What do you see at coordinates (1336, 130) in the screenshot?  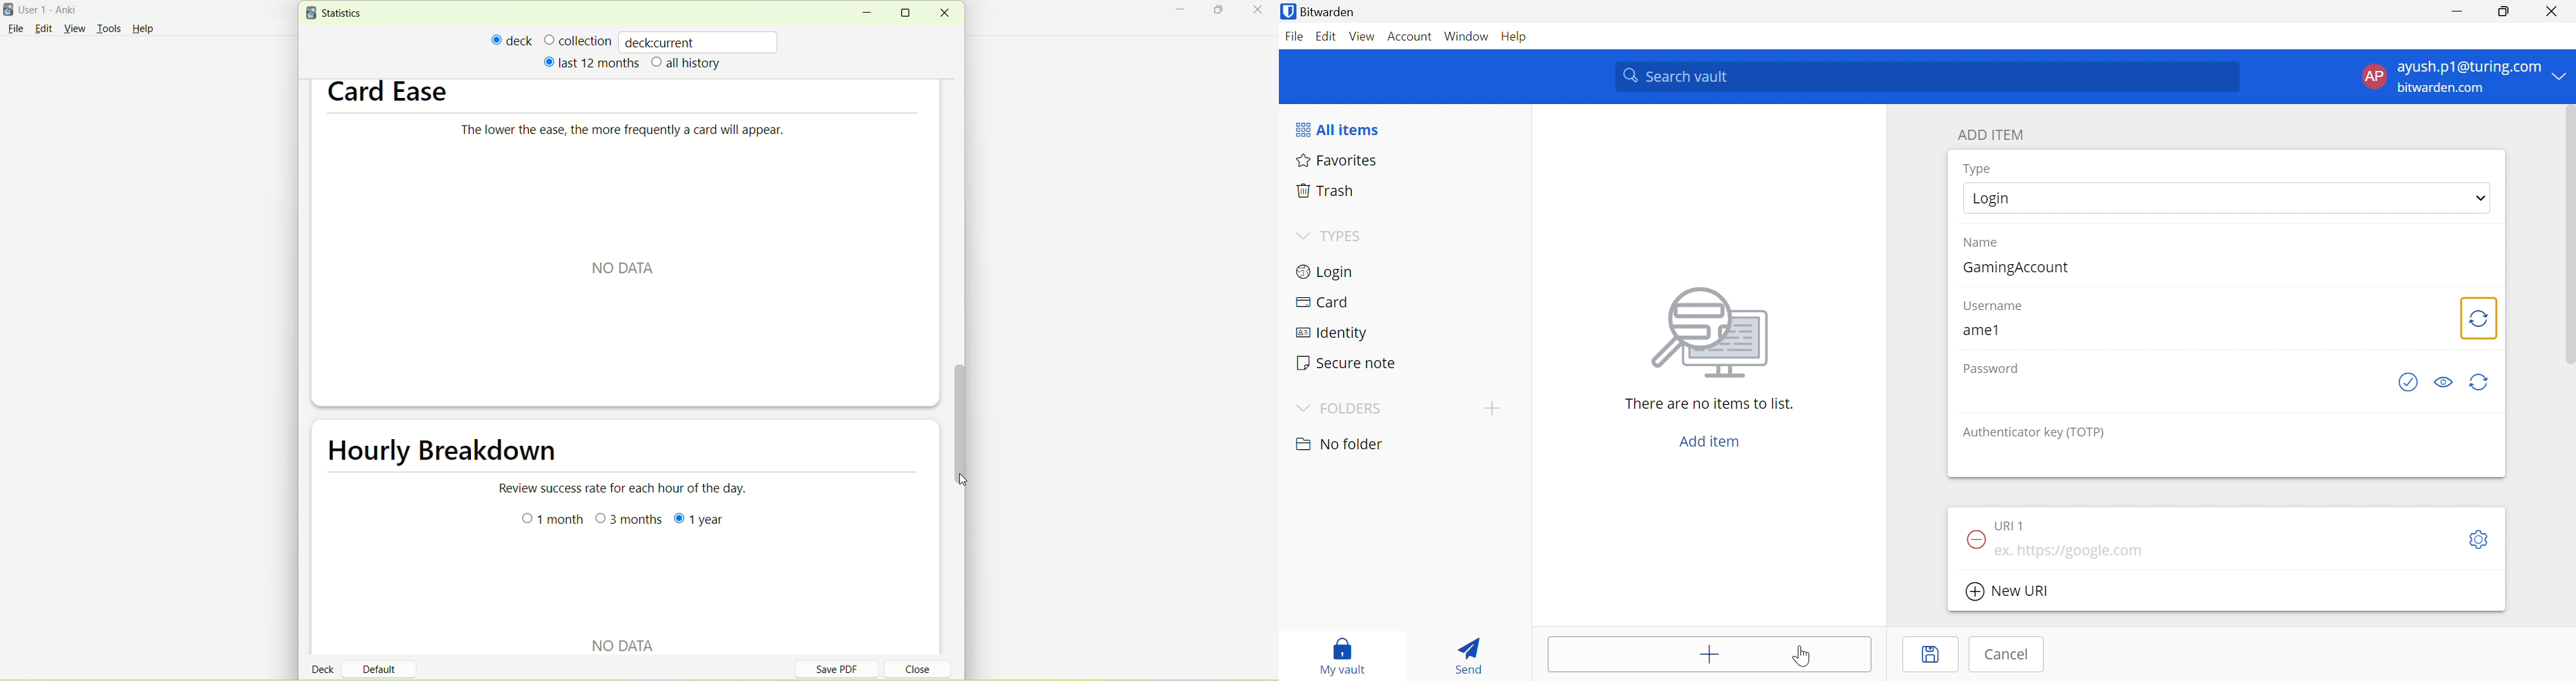 I see `All items` at bounding box center [1336, 130].